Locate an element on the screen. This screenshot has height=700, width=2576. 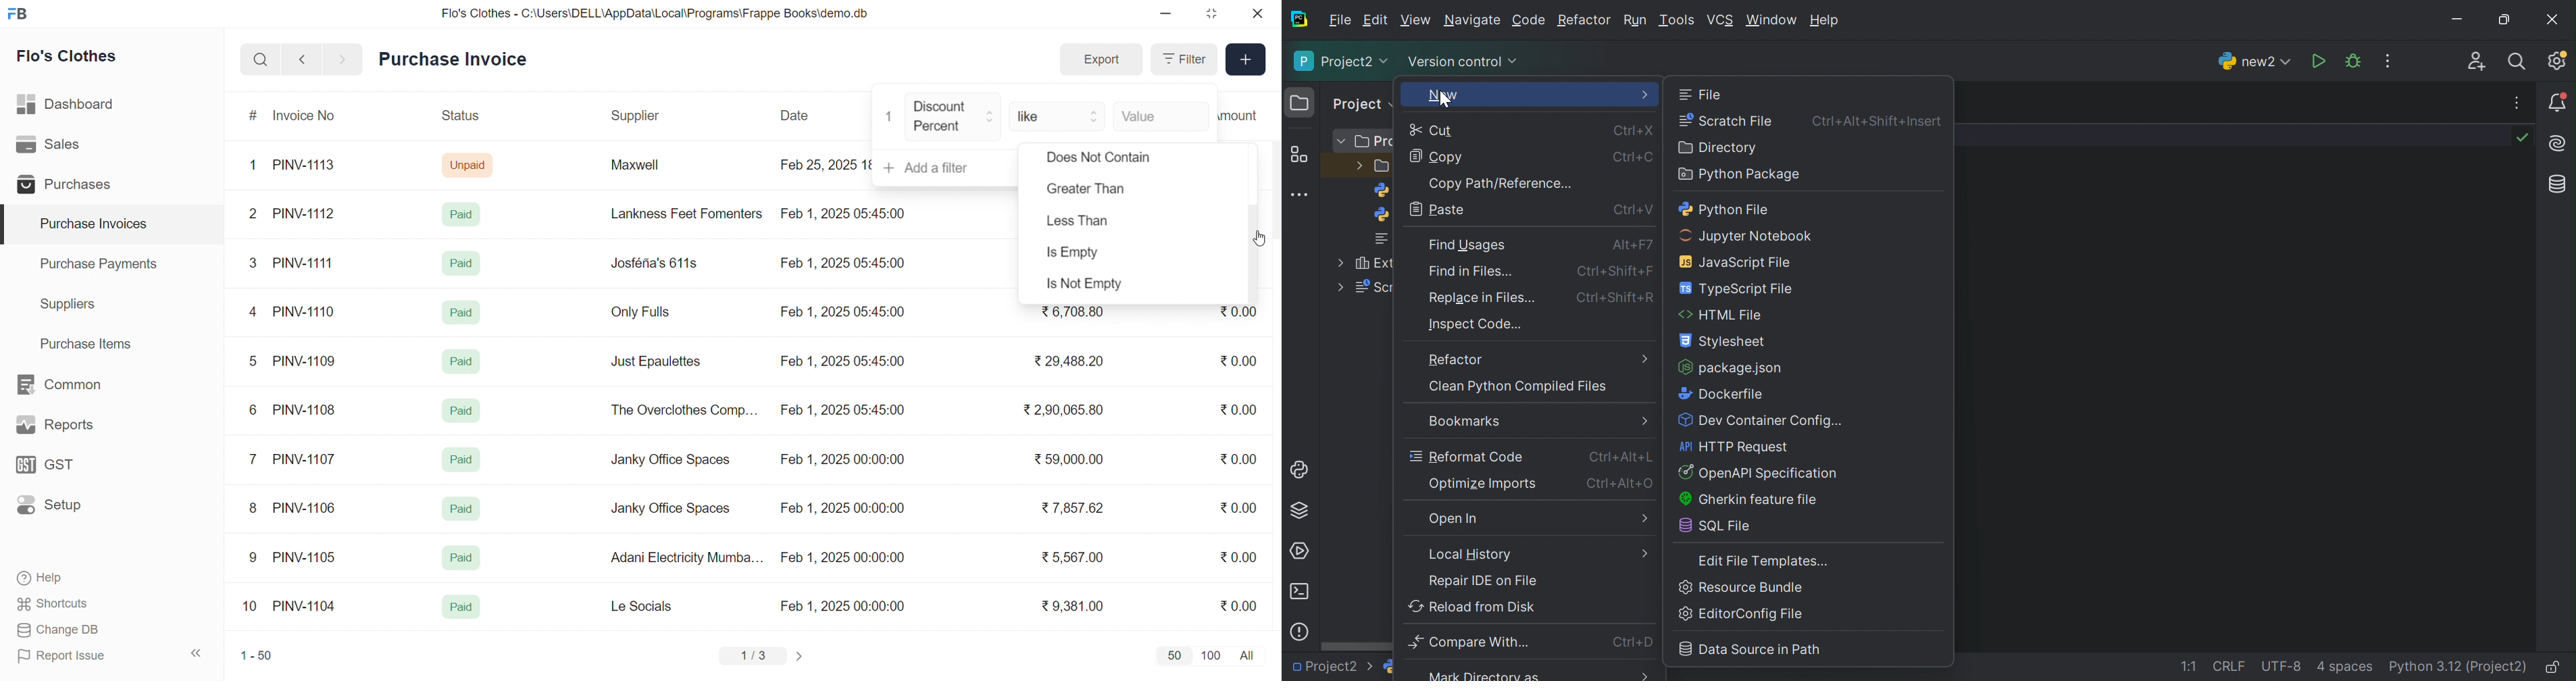
PINV-1106 is located at coordinates (309, 508).